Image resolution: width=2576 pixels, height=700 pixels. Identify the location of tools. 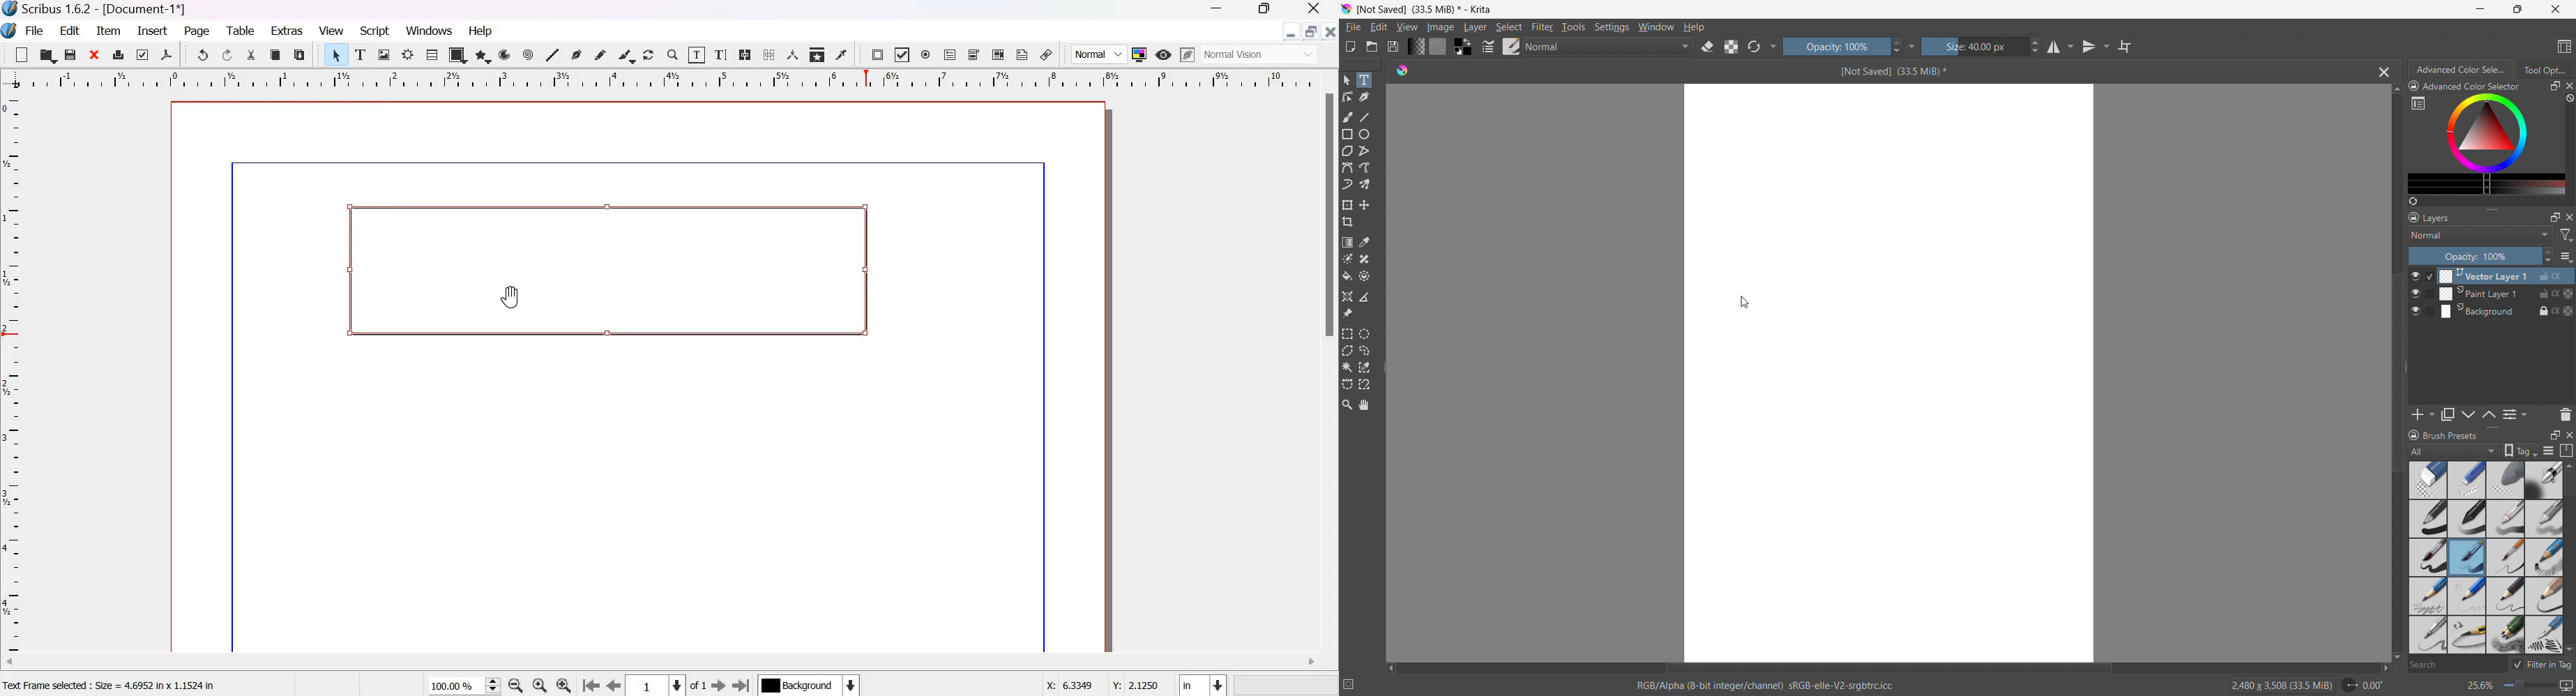
(1574, 27).